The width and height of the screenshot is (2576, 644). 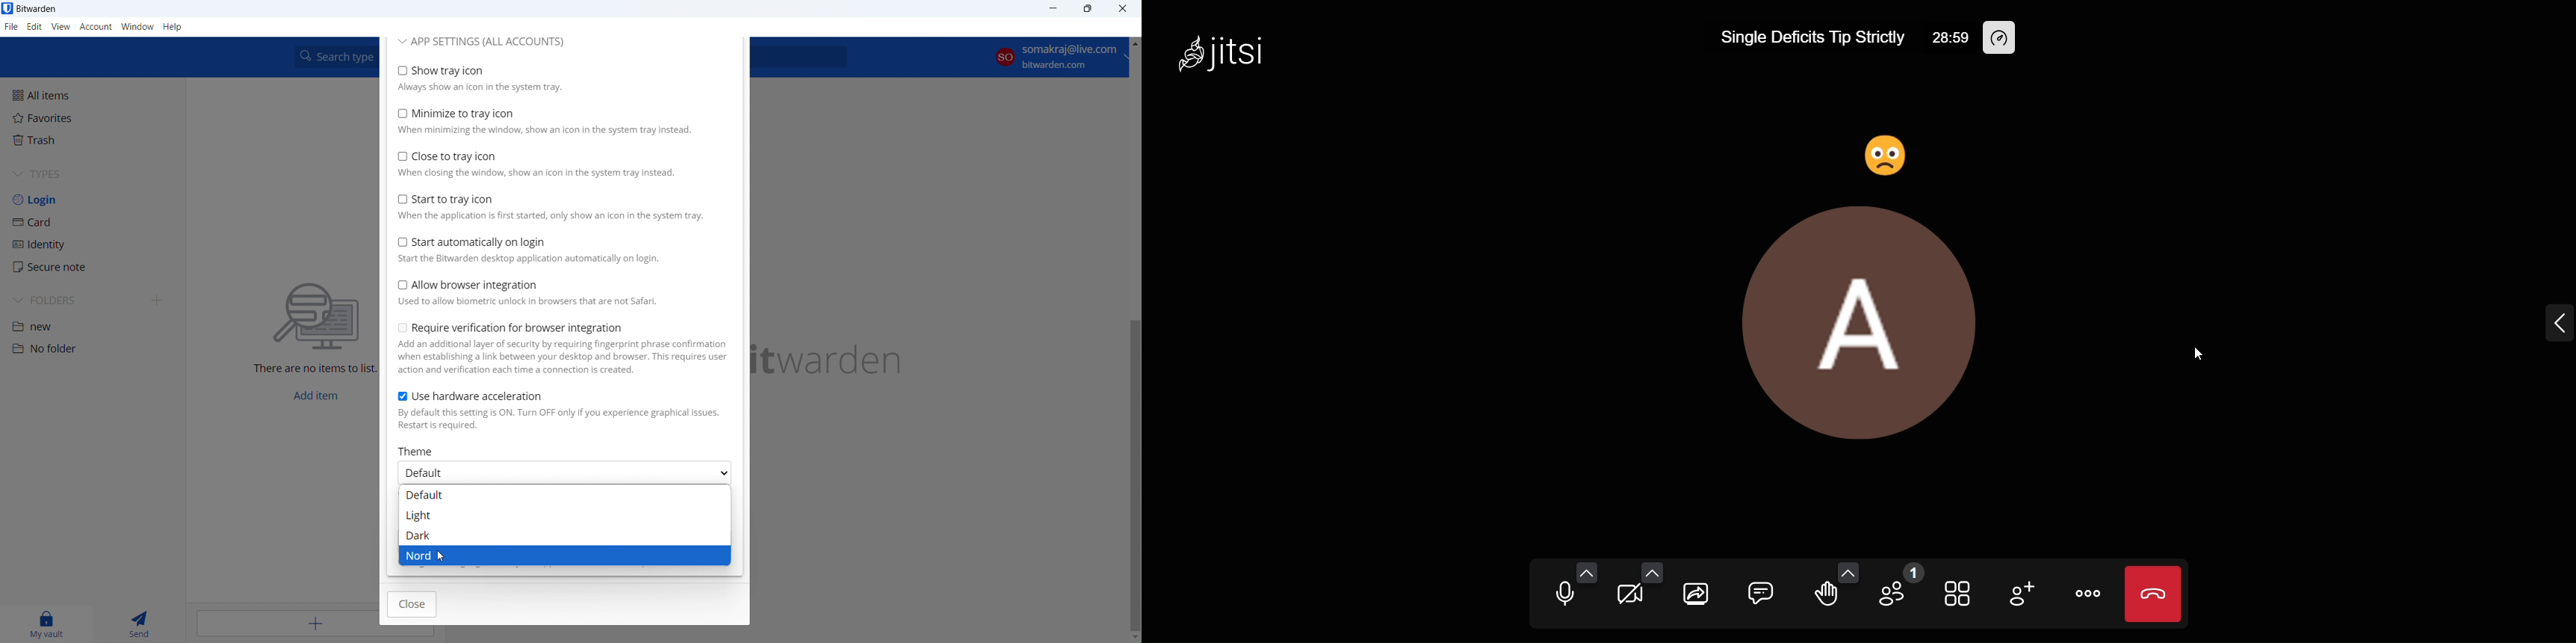 What do you see at coordinates (35, 27) in the screenshot?
I see `edit` at bounding box center [35, 27].